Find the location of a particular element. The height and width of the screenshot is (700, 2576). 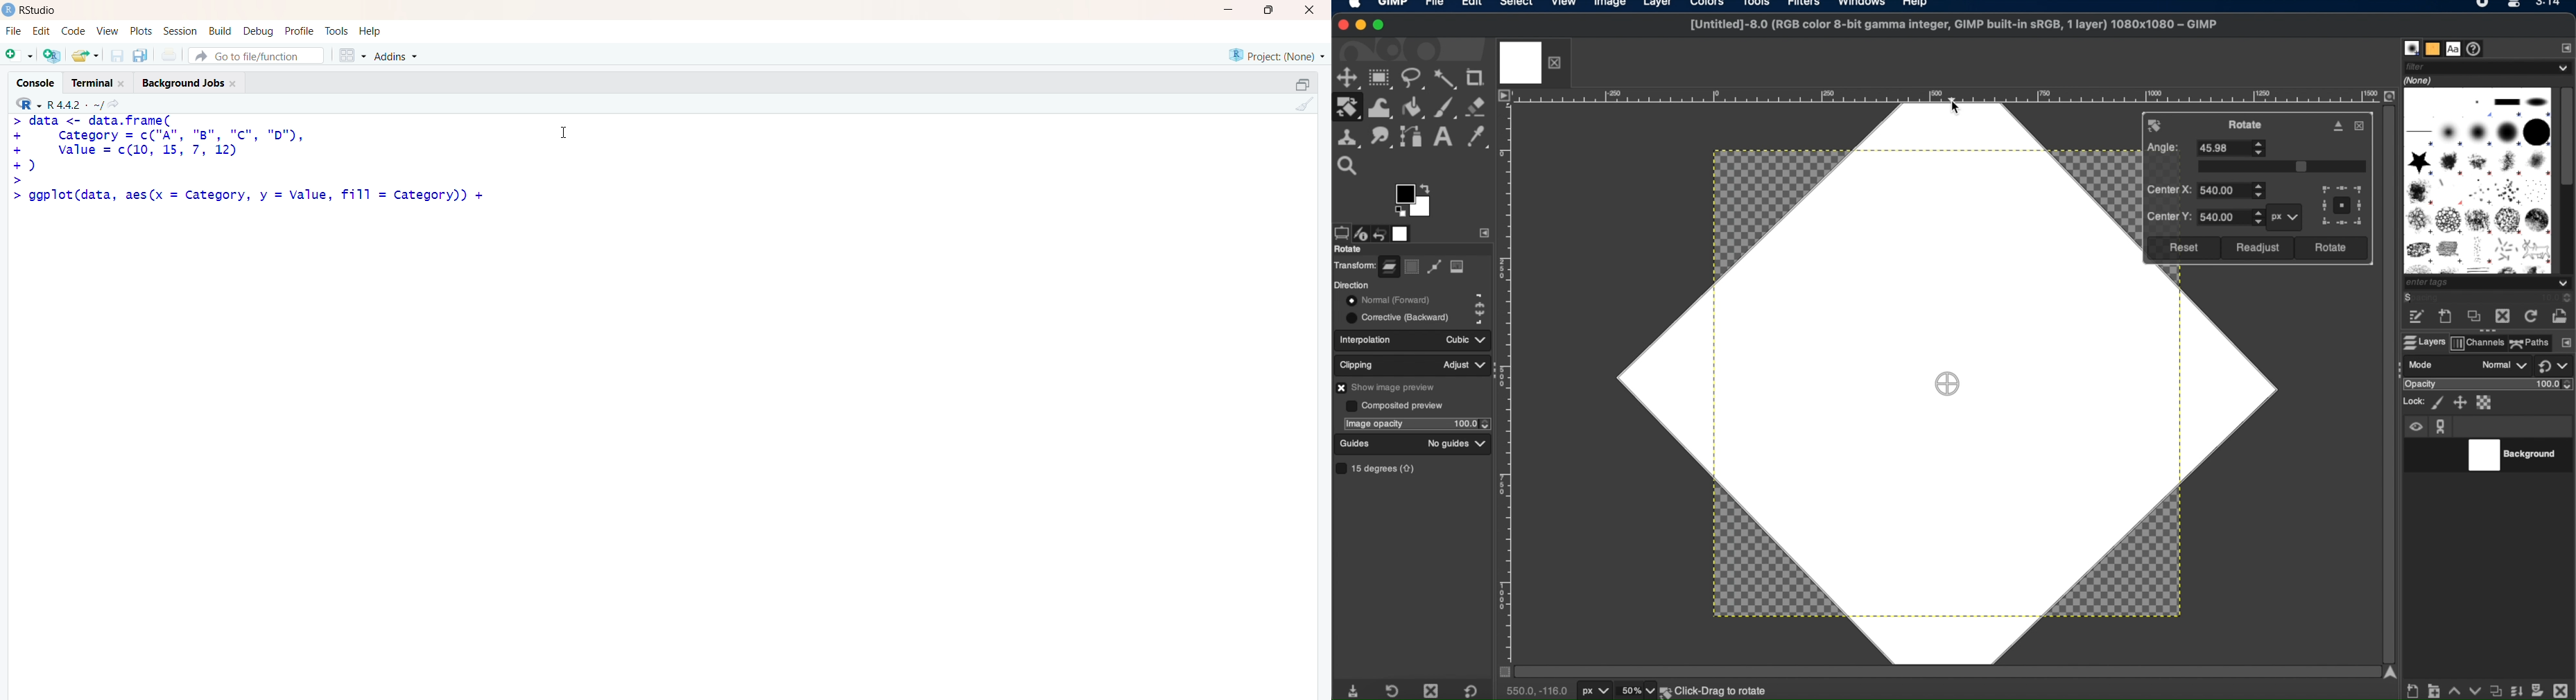

help is located at coordinates (1916, 5).